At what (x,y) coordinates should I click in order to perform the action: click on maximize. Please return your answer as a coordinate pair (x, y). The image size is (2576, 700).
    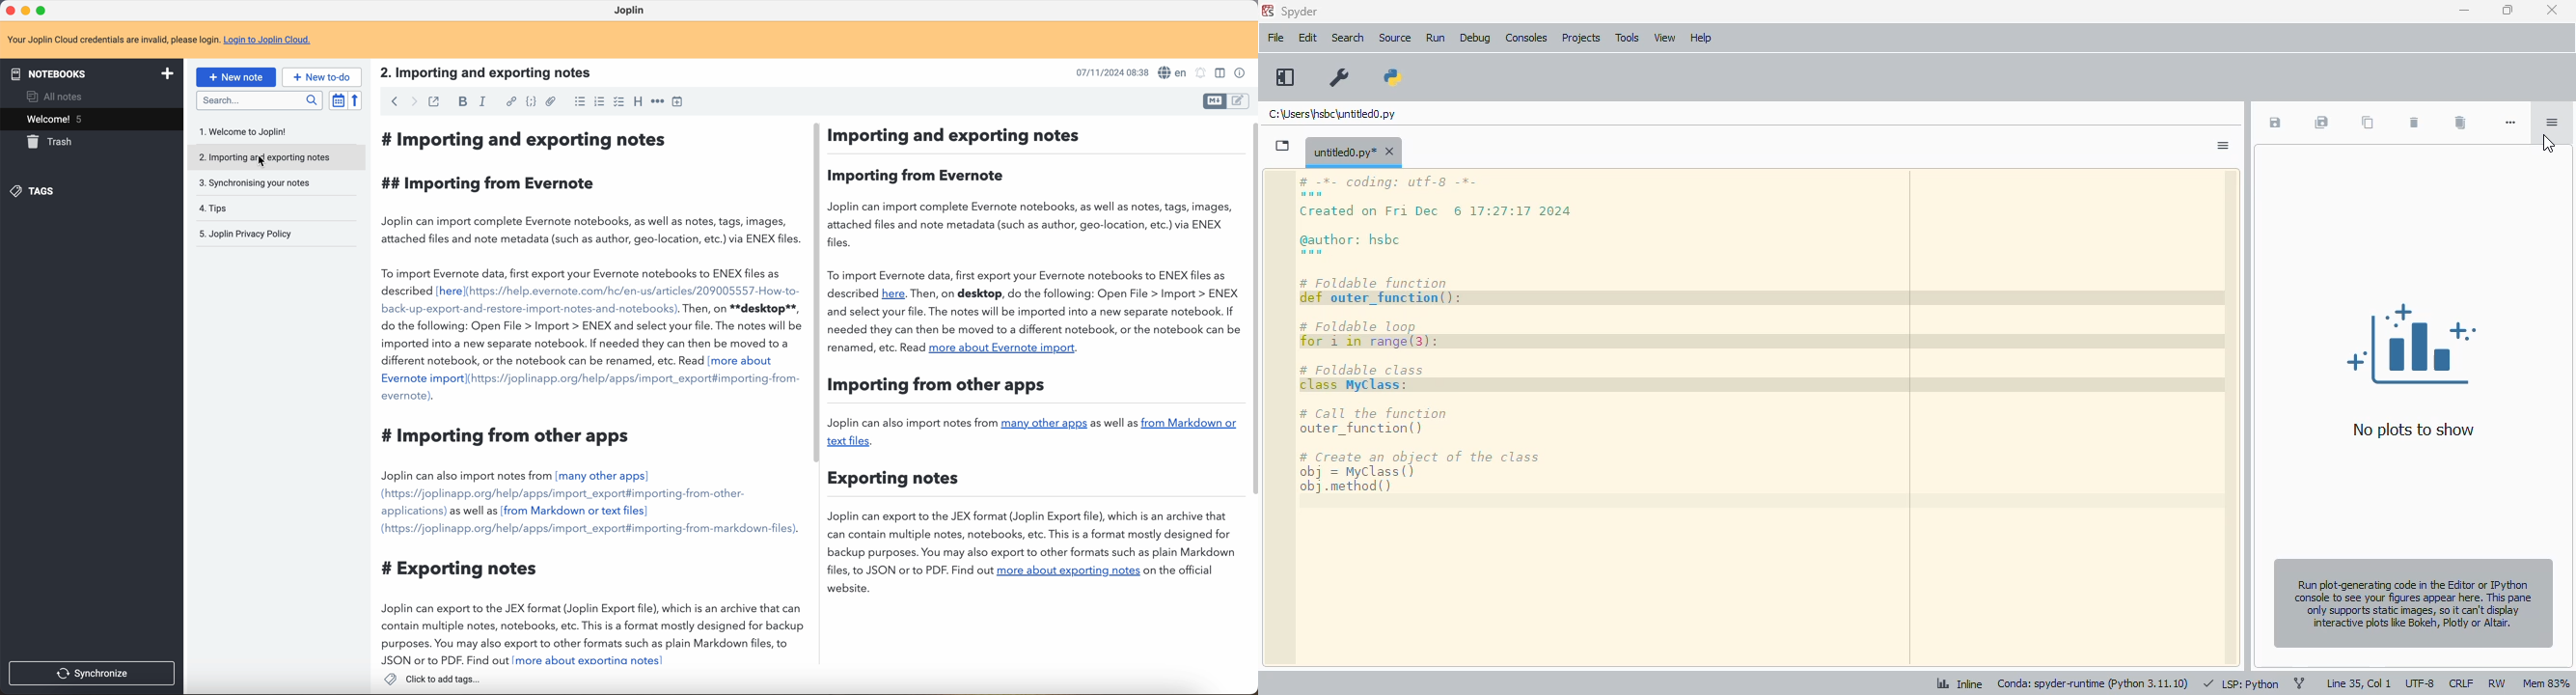
    Looking at the image, I should click on (2507, 10).